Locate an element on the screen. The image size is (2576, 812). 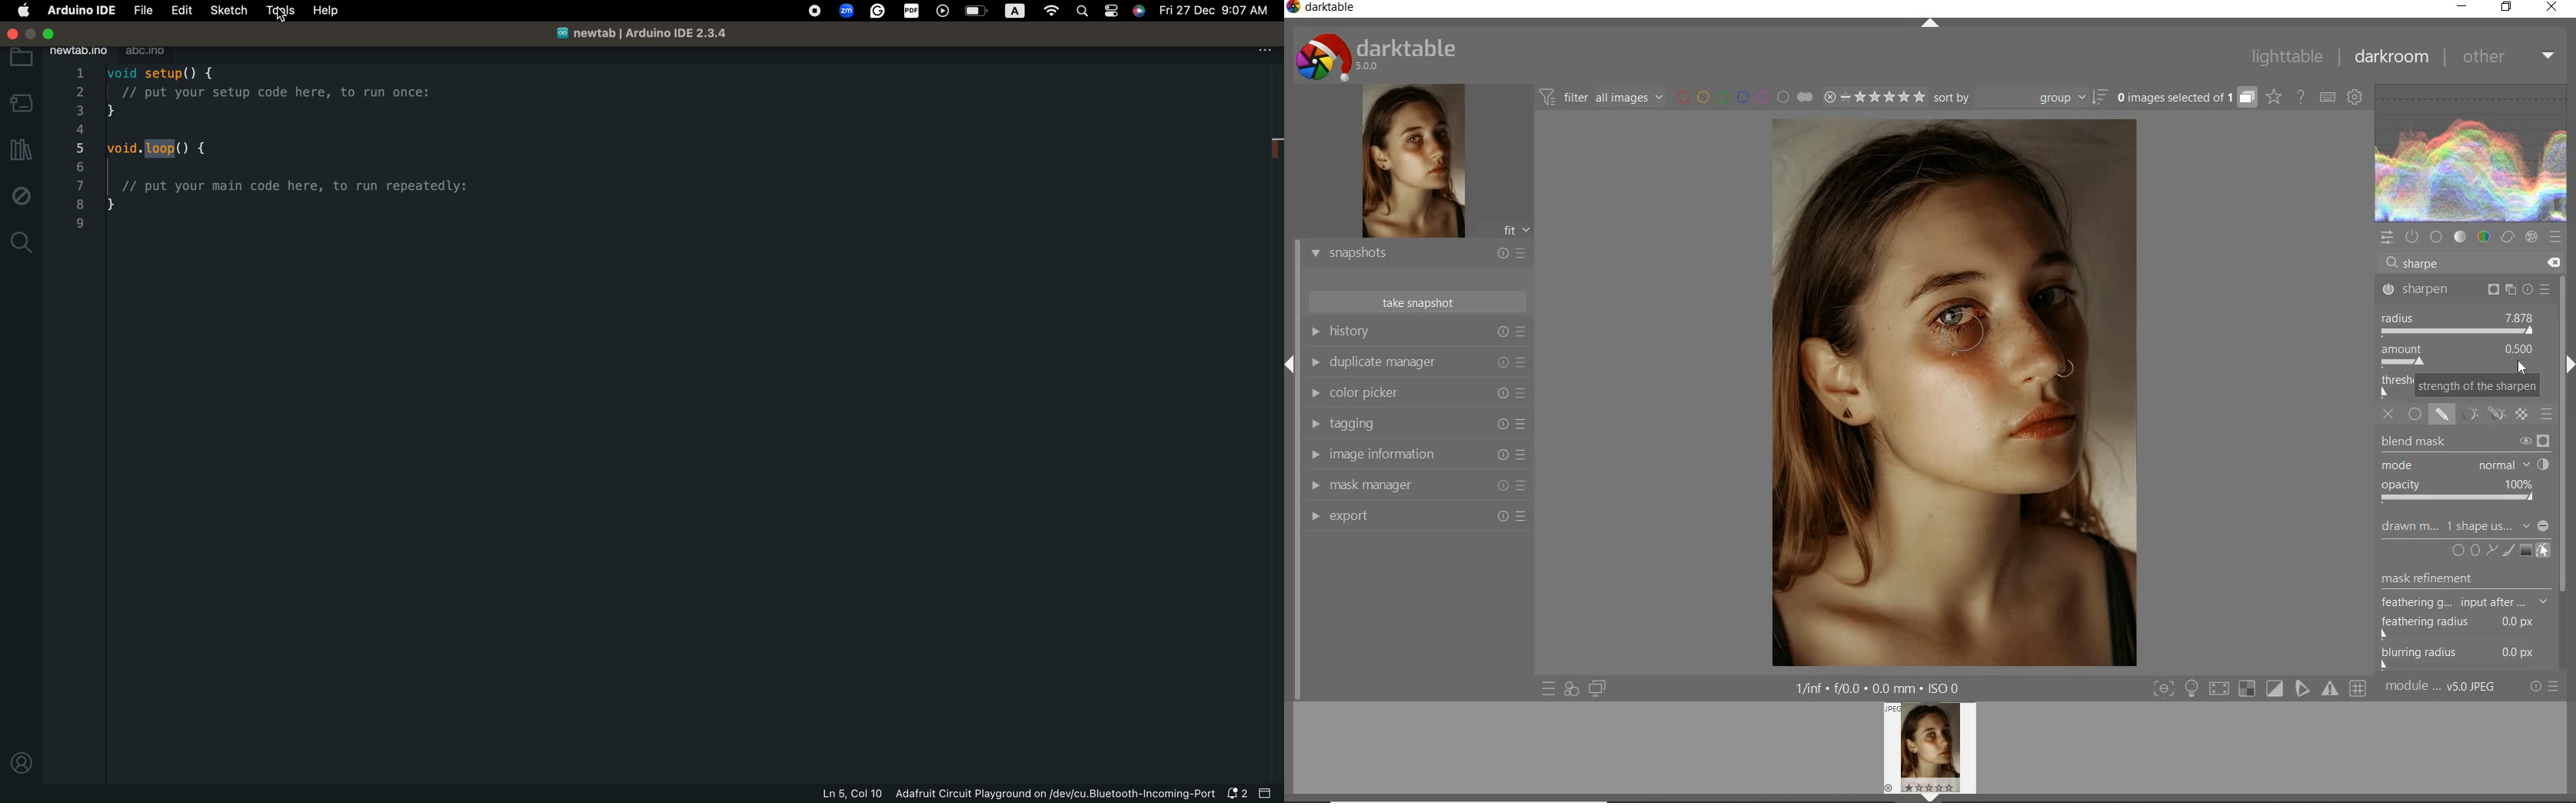
other display information is located at coordinates (1881, 688).